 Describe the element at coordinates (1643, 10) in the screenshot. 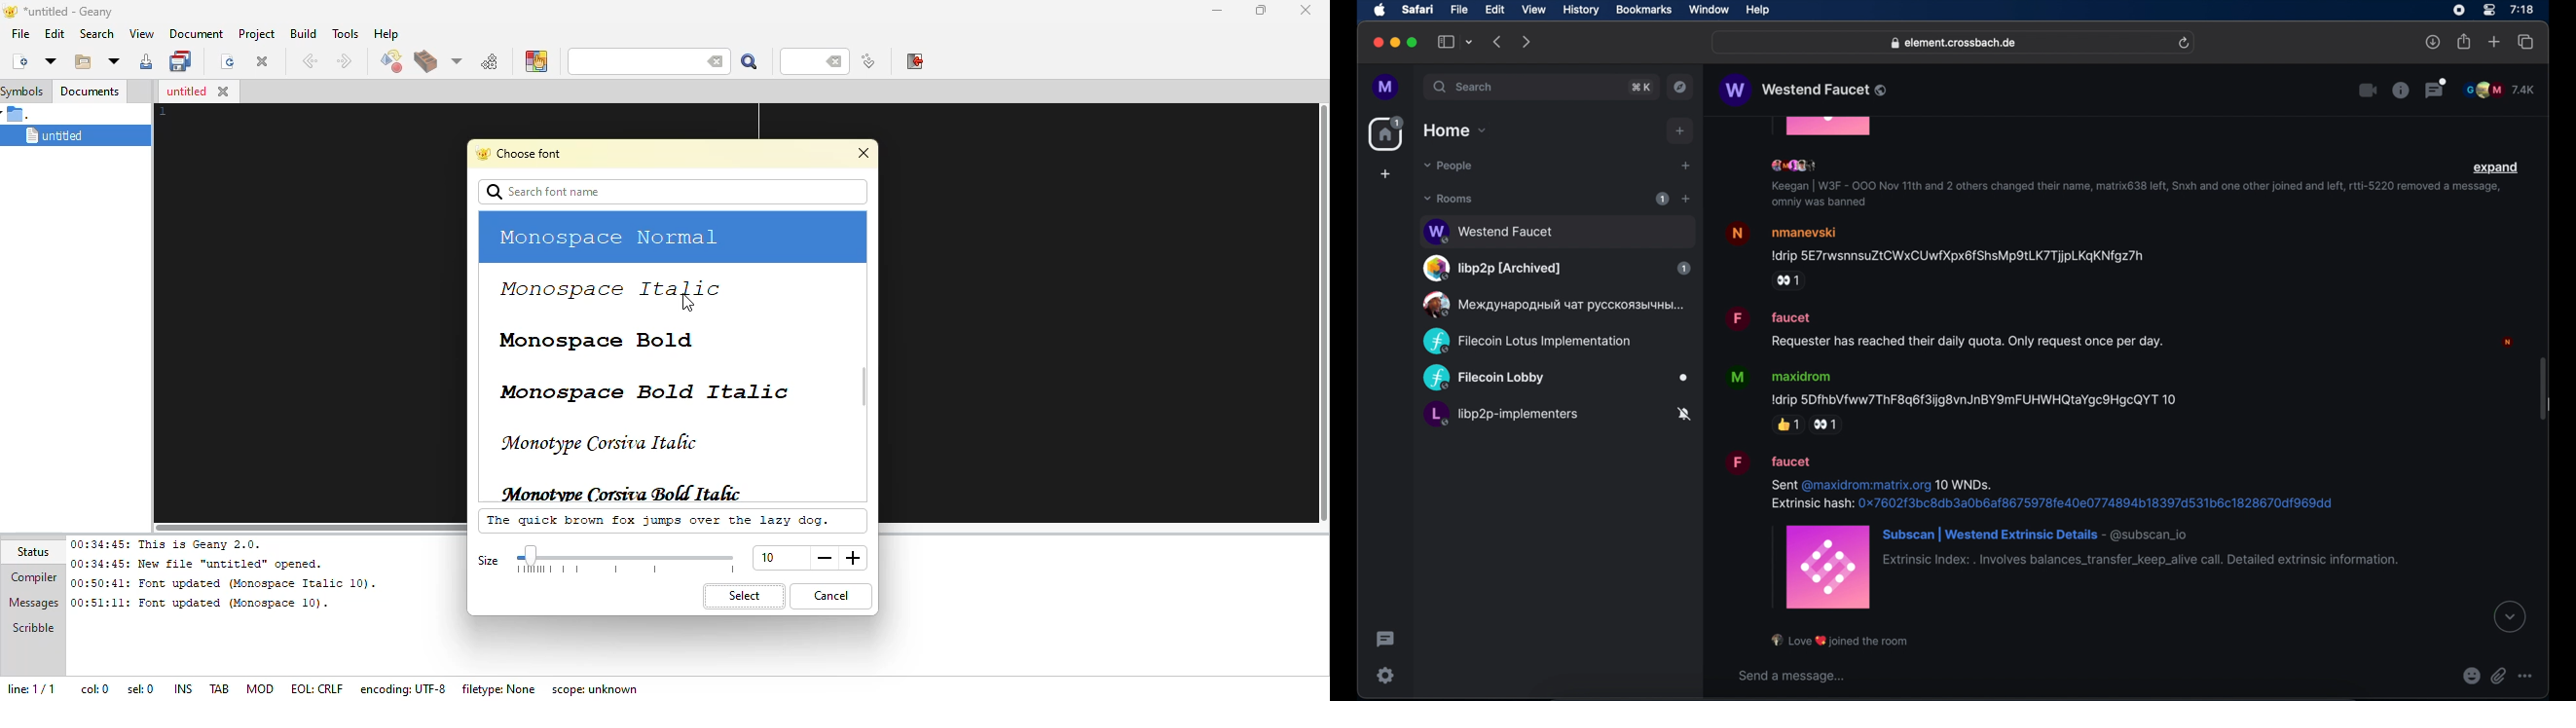

I see `bookmarks` at that location.